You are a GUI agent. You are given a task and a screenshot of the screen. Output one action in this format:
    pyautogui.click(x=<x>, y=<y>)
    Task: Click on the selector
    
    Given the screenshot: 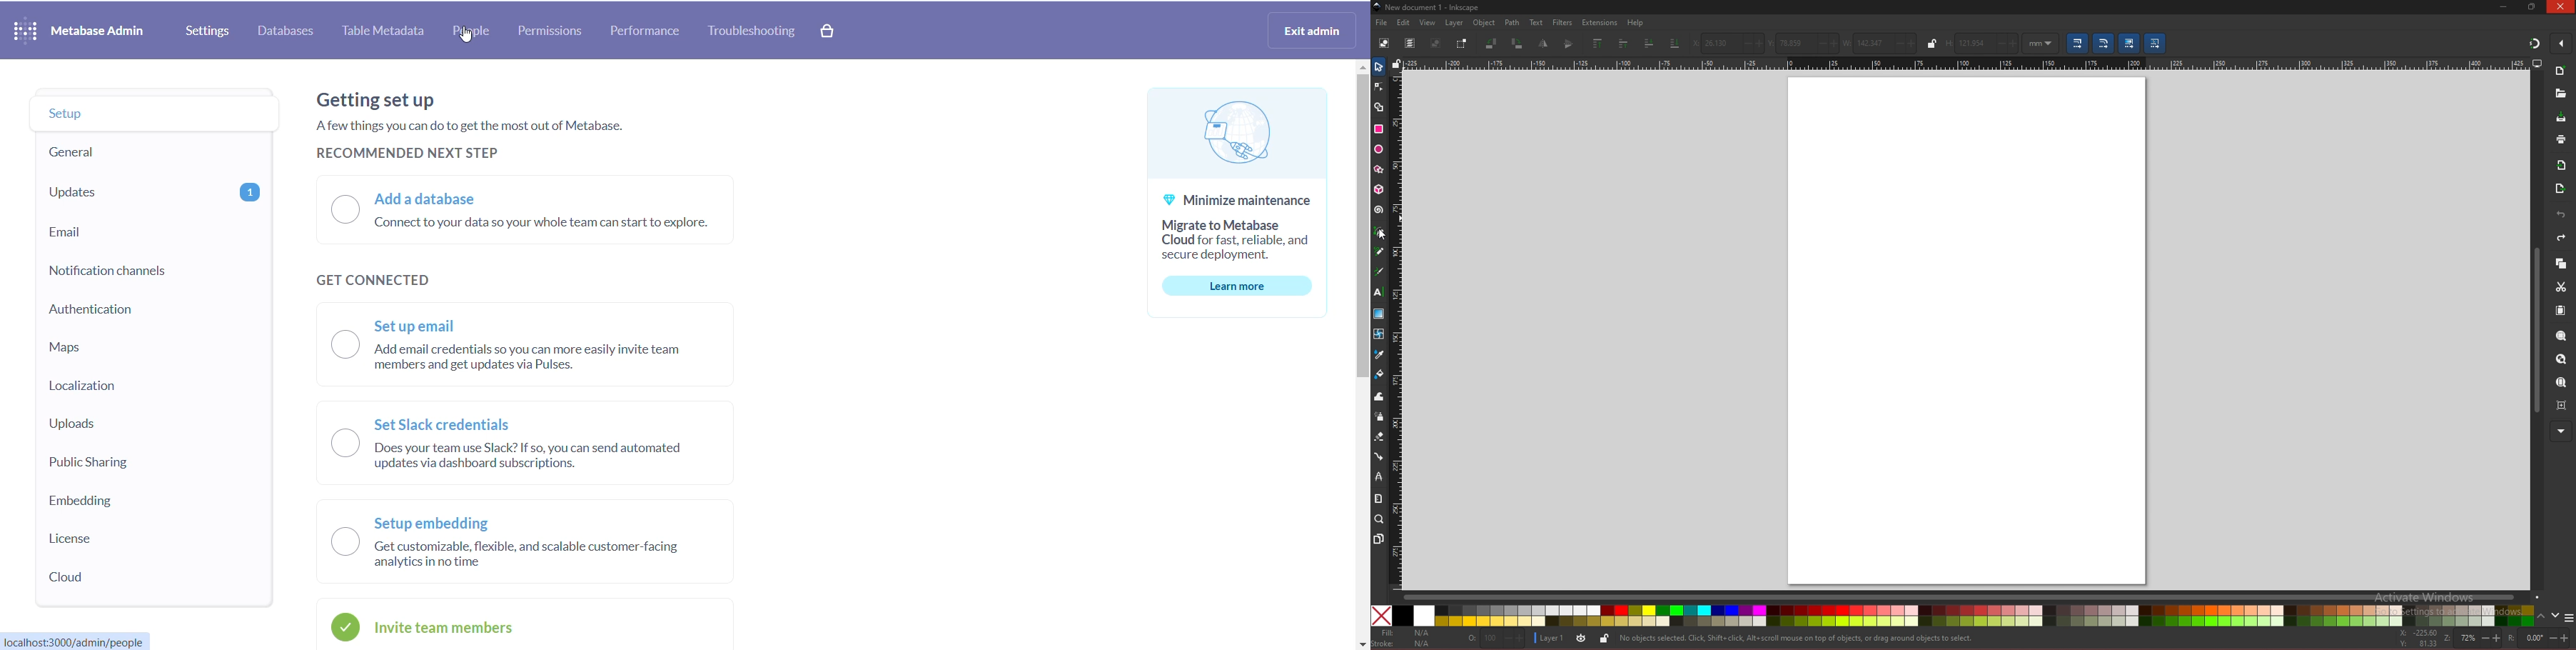 What is the action you would take?
    pyautogui.click(x=1379, y=67)
    